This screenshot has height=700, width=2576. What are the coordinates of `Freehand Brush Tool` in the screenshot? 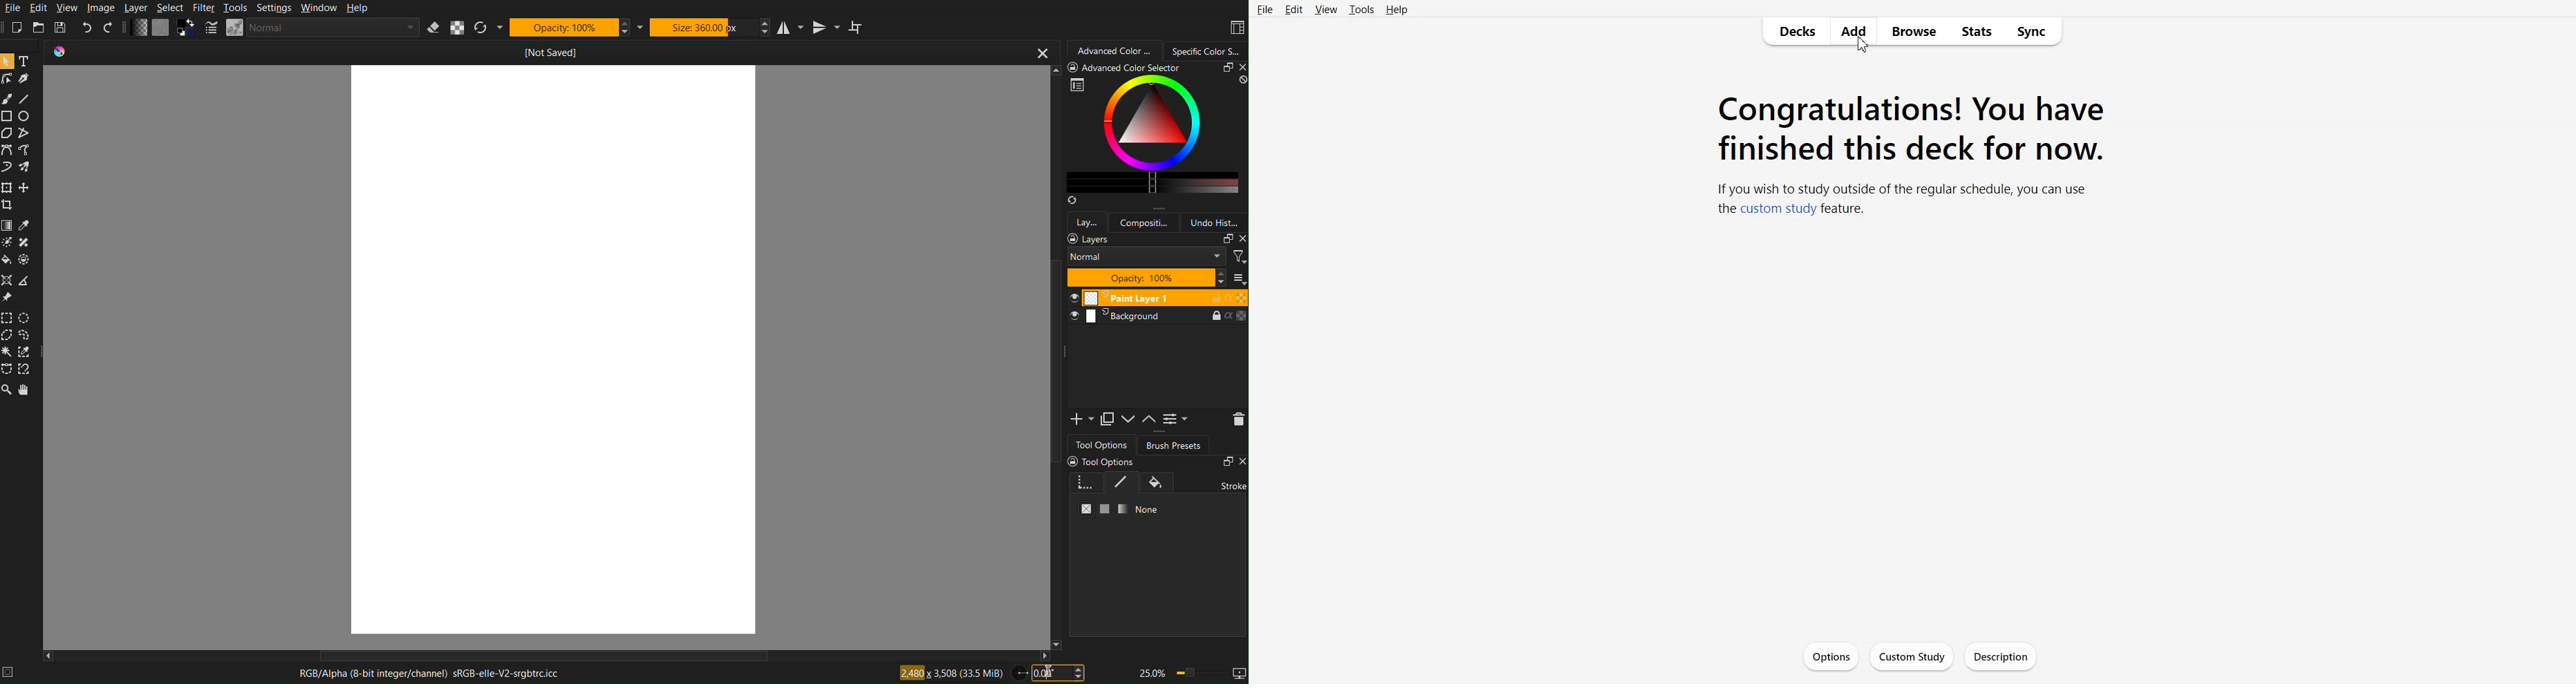 It's located at (7, 167).